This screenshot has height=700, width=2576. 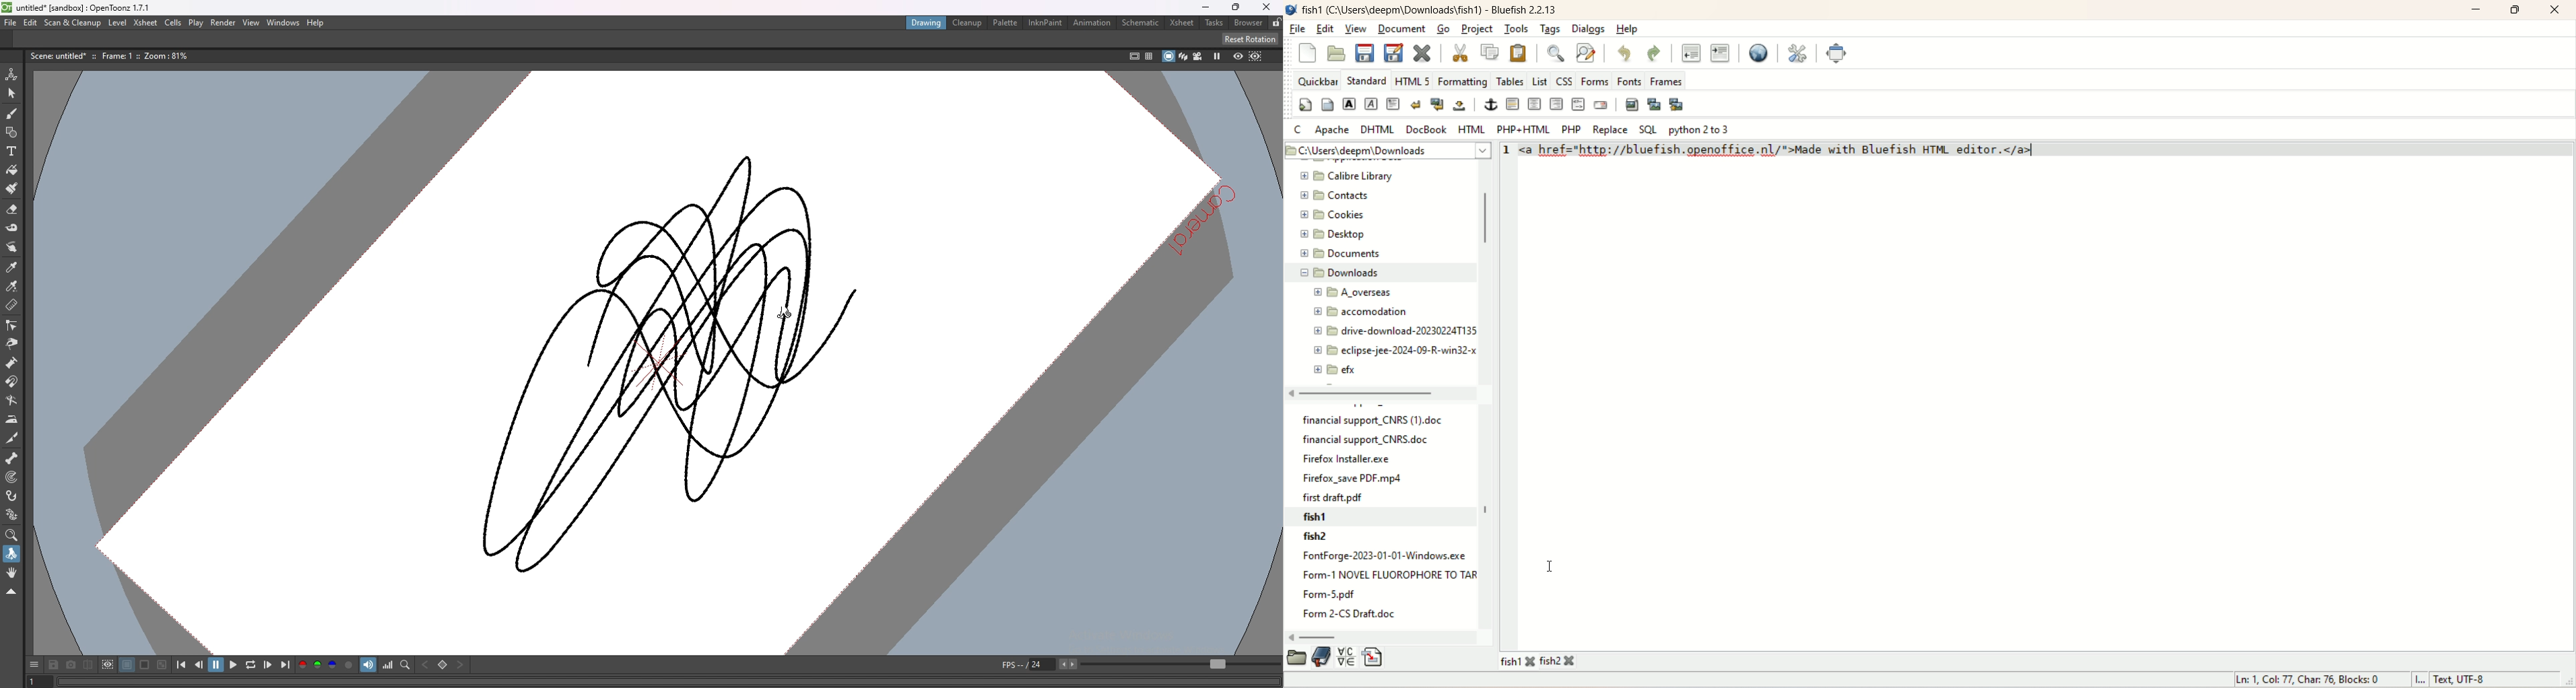 What do you see at coordinates (217, 666) in the screenshot?
I see `pause` at bounding box center [217, 666].